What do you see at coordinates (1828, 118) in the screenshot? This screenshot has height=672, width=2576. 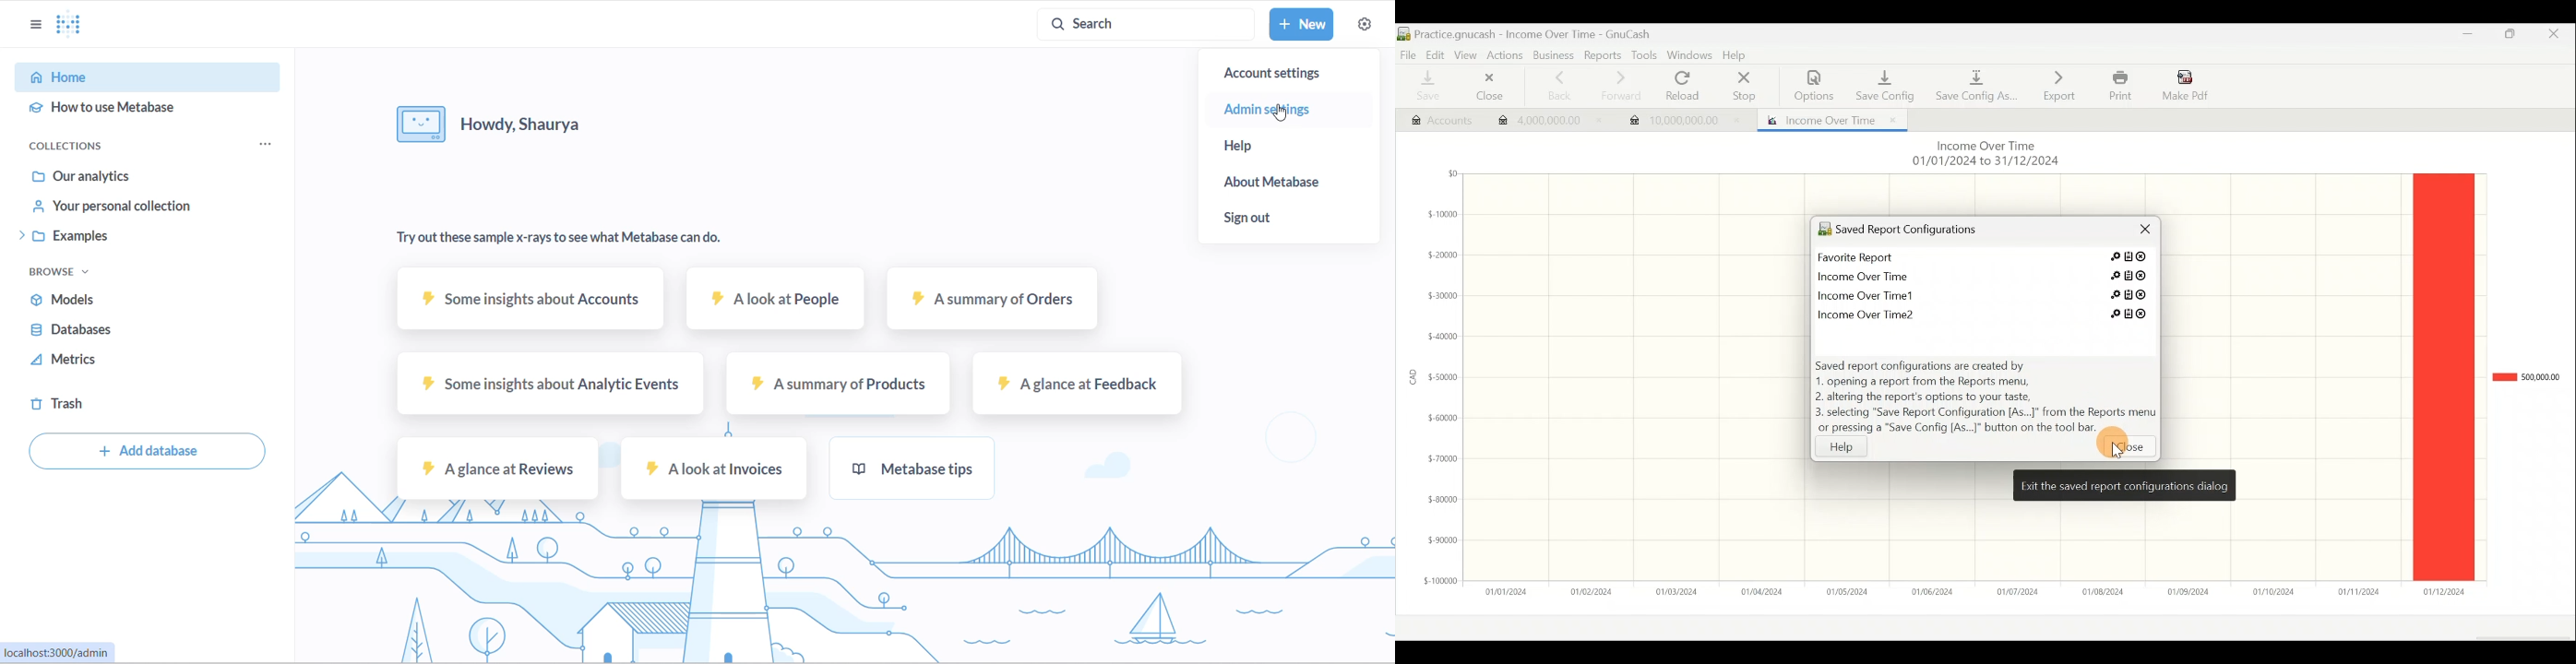 I see `Report` at bounding box center [1828, 118].